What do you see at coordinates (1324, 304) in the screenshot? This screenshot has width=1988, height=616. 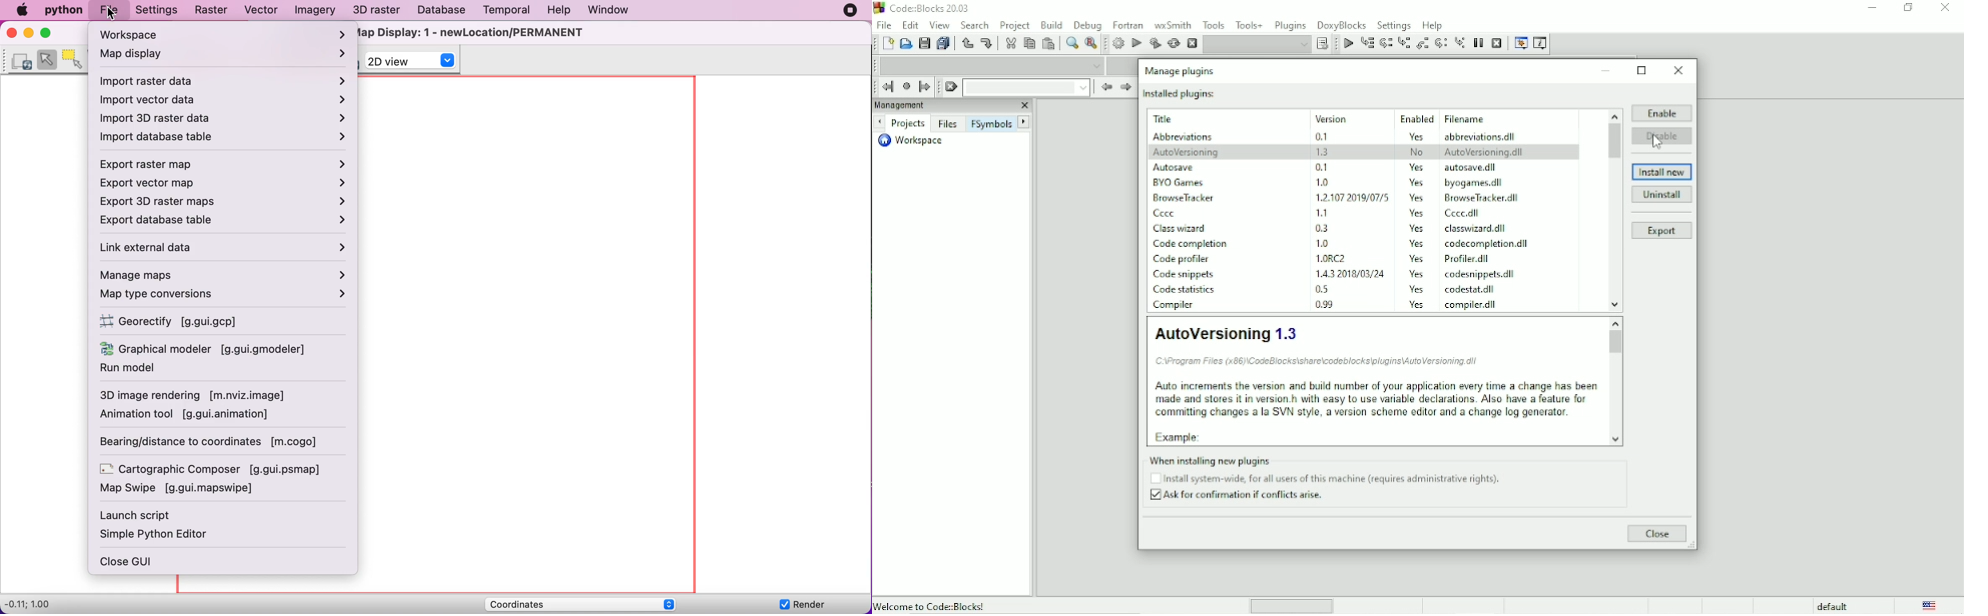 I see `0.99` at bounding box center [1324, 304].